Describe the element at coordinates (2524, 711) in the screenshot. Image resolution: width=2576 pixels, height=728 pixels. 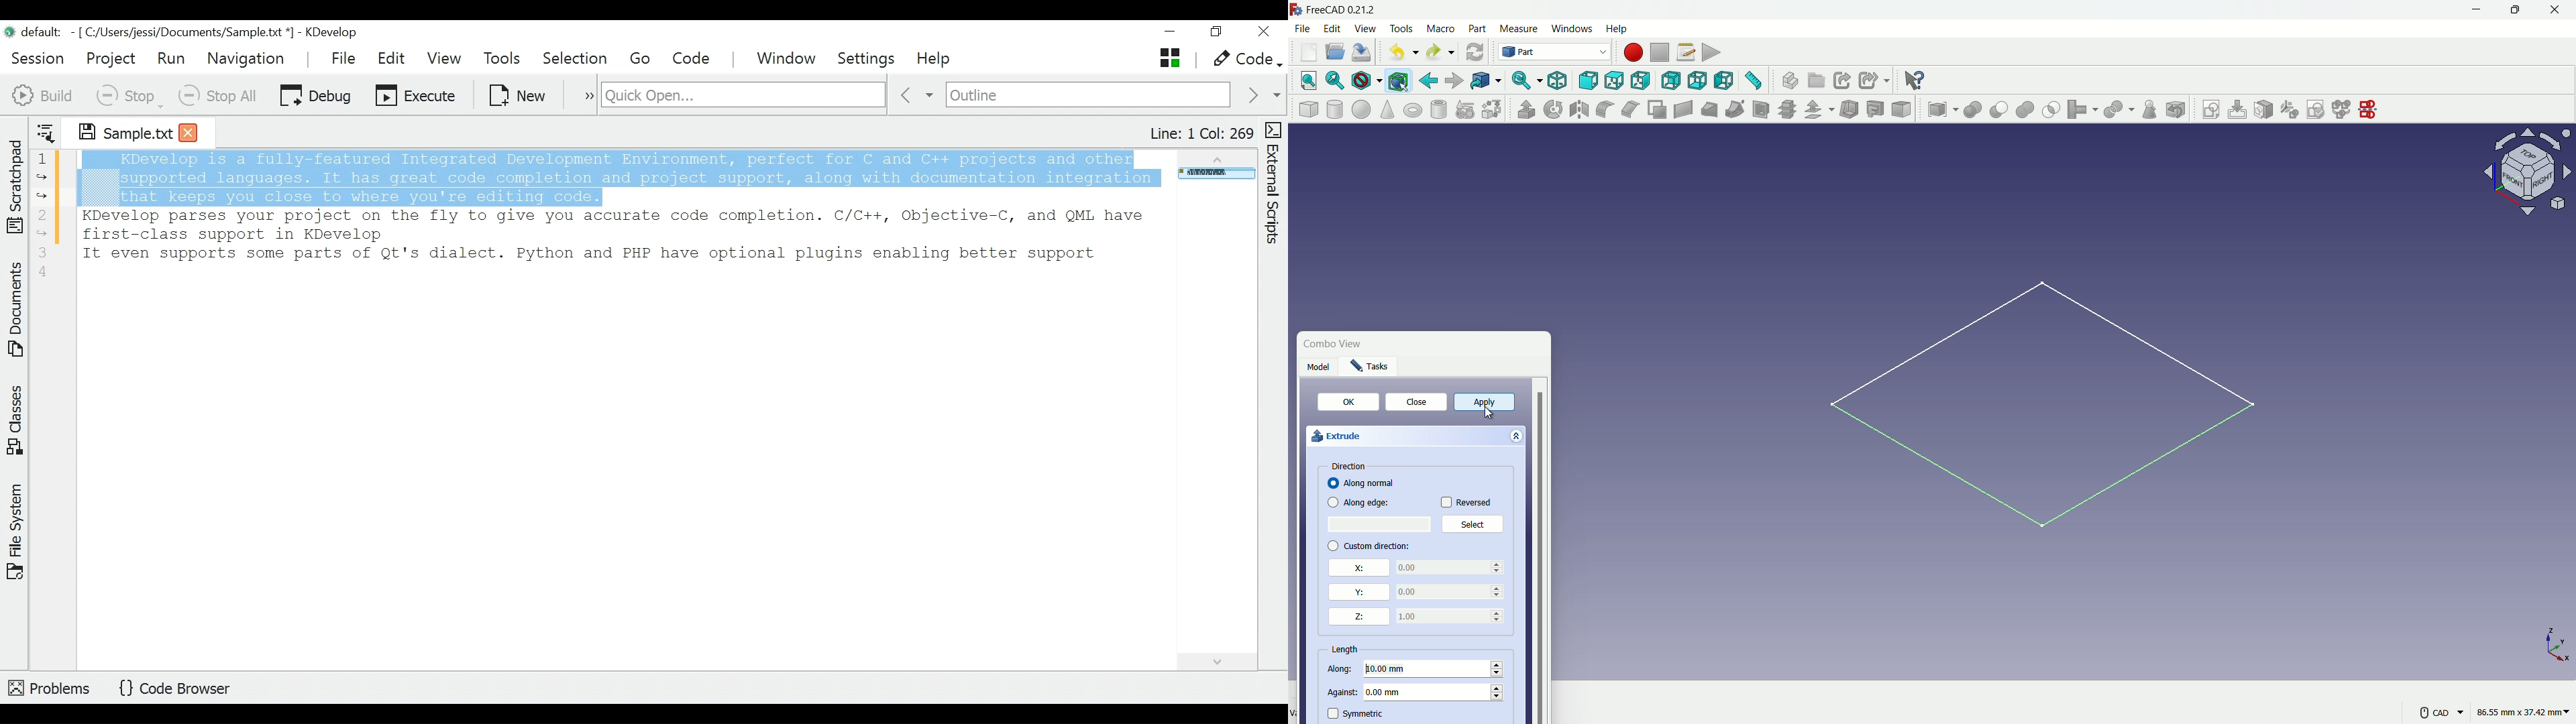
I see `86.55 mm, 37.42 mm` at that location.